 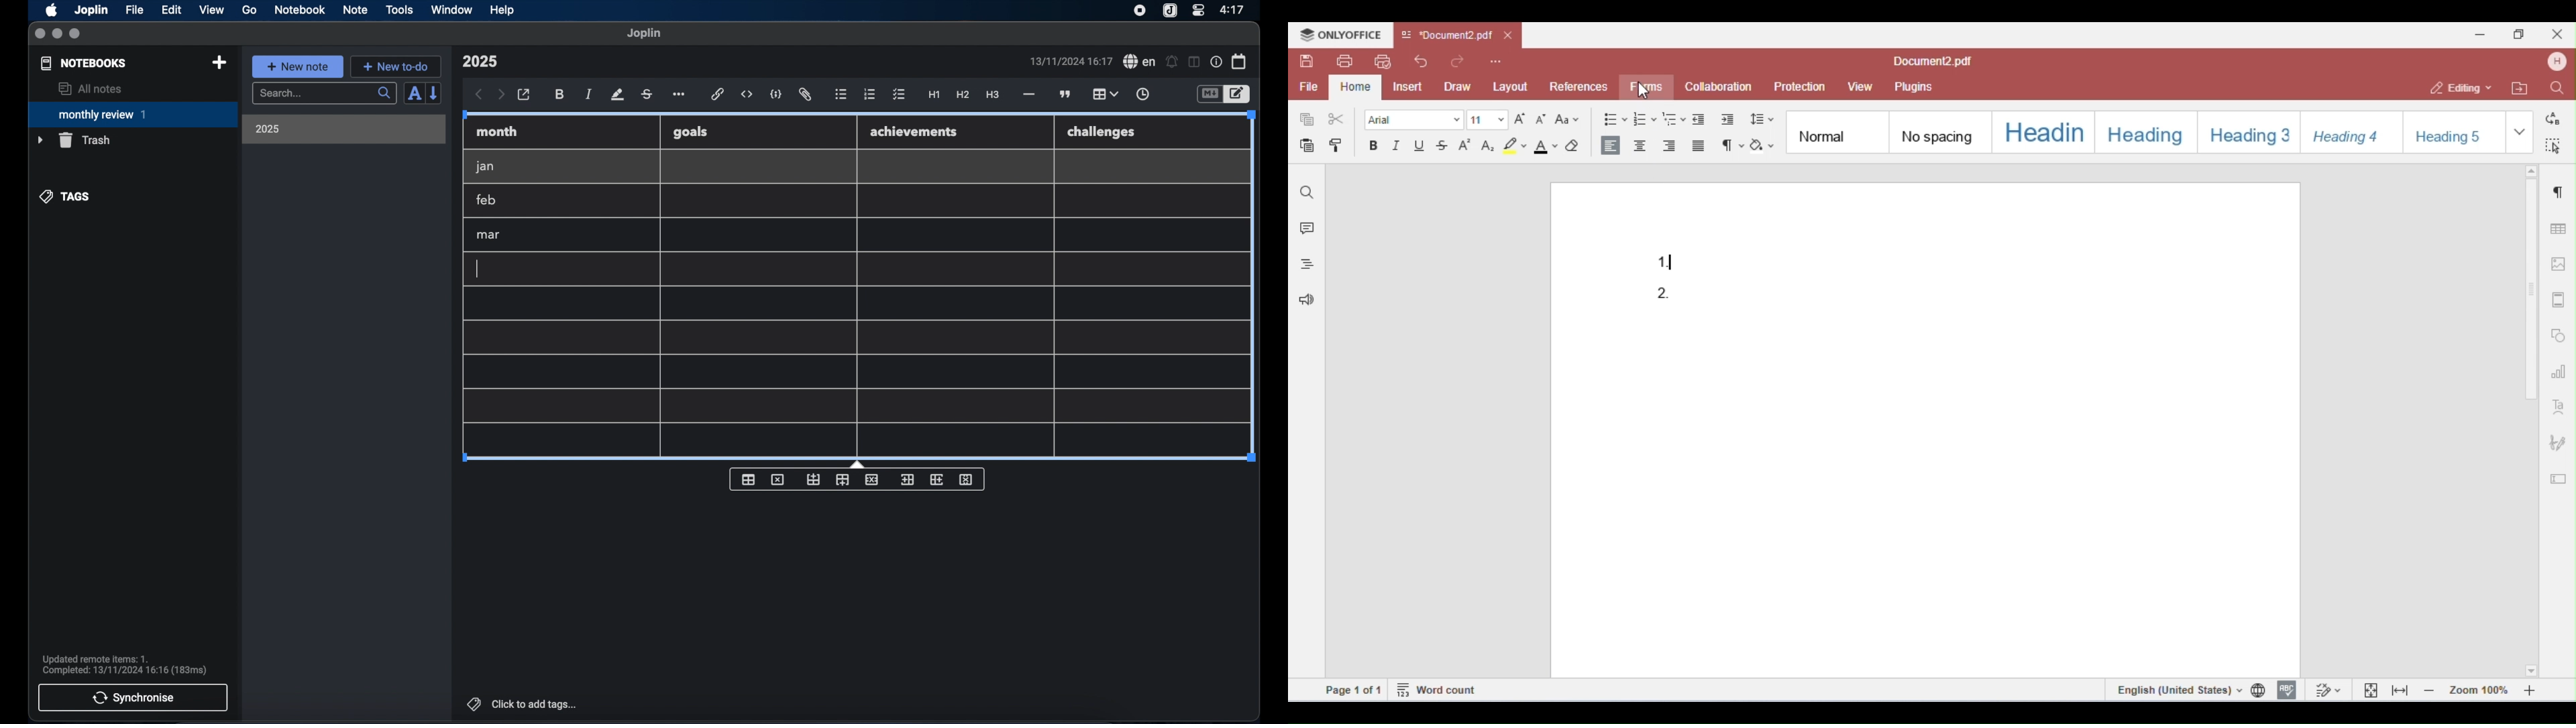 I want to click on screen recorder icon, so click(x=1140, y=11).